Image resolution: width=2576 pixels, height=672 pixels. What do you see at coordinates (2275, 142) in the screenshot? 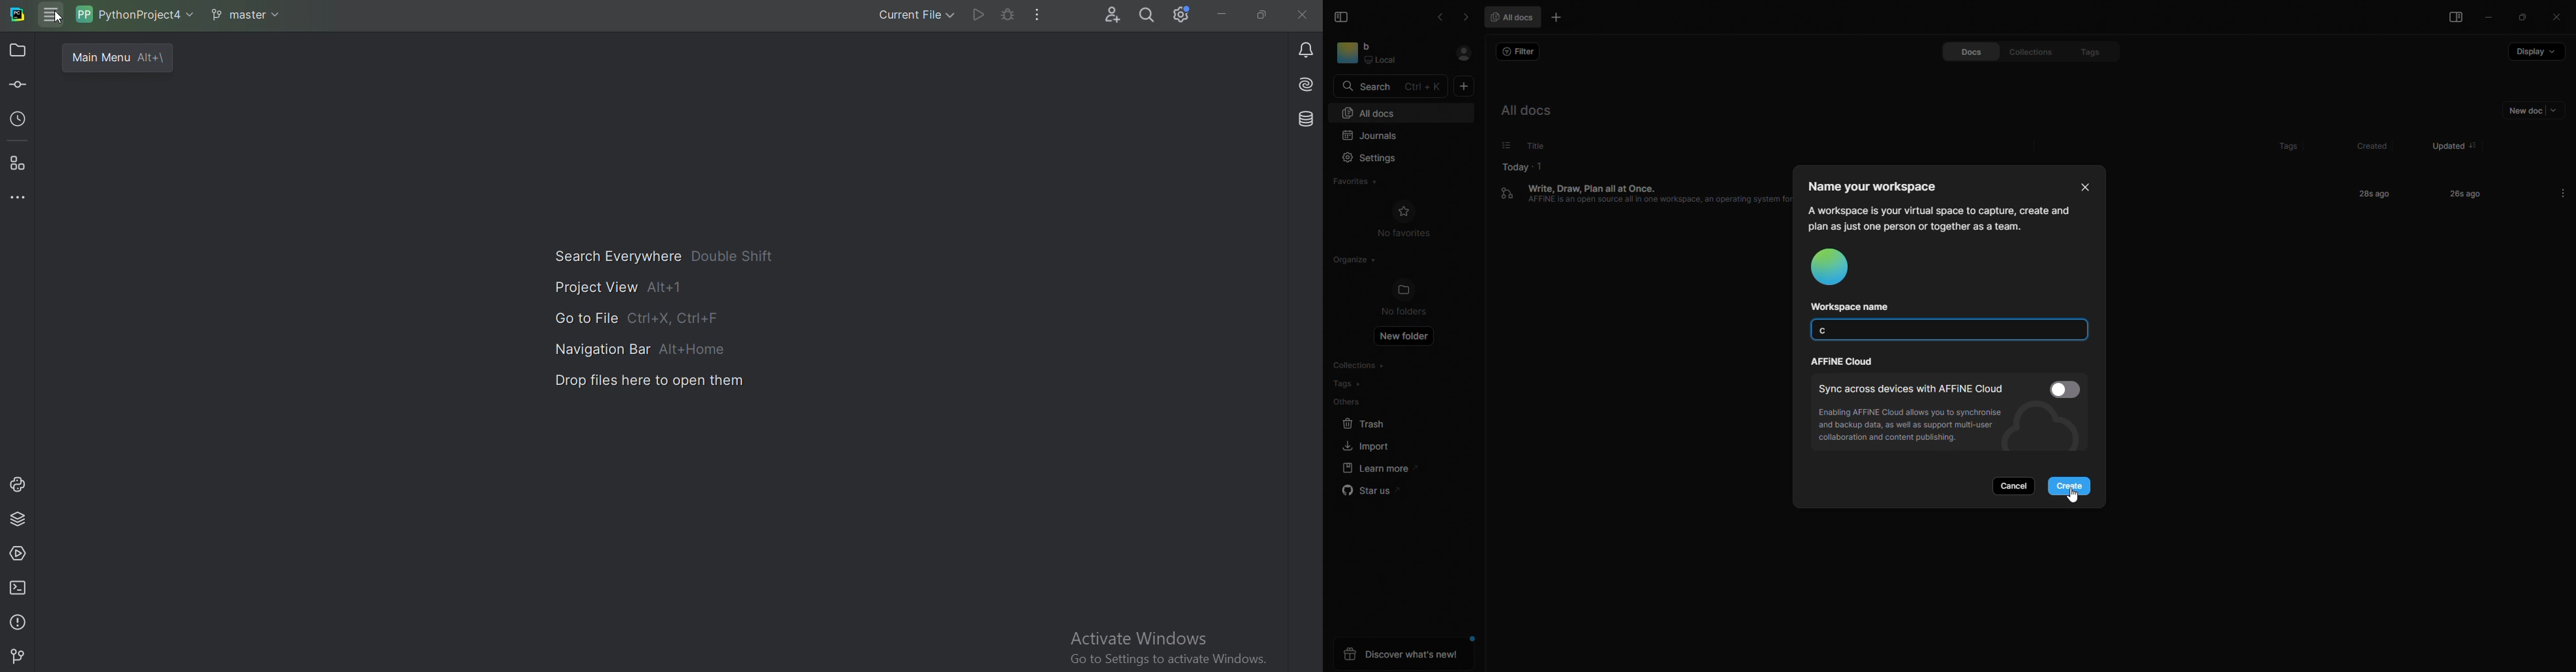
I see `tags` at bounding box center [2275, 142].